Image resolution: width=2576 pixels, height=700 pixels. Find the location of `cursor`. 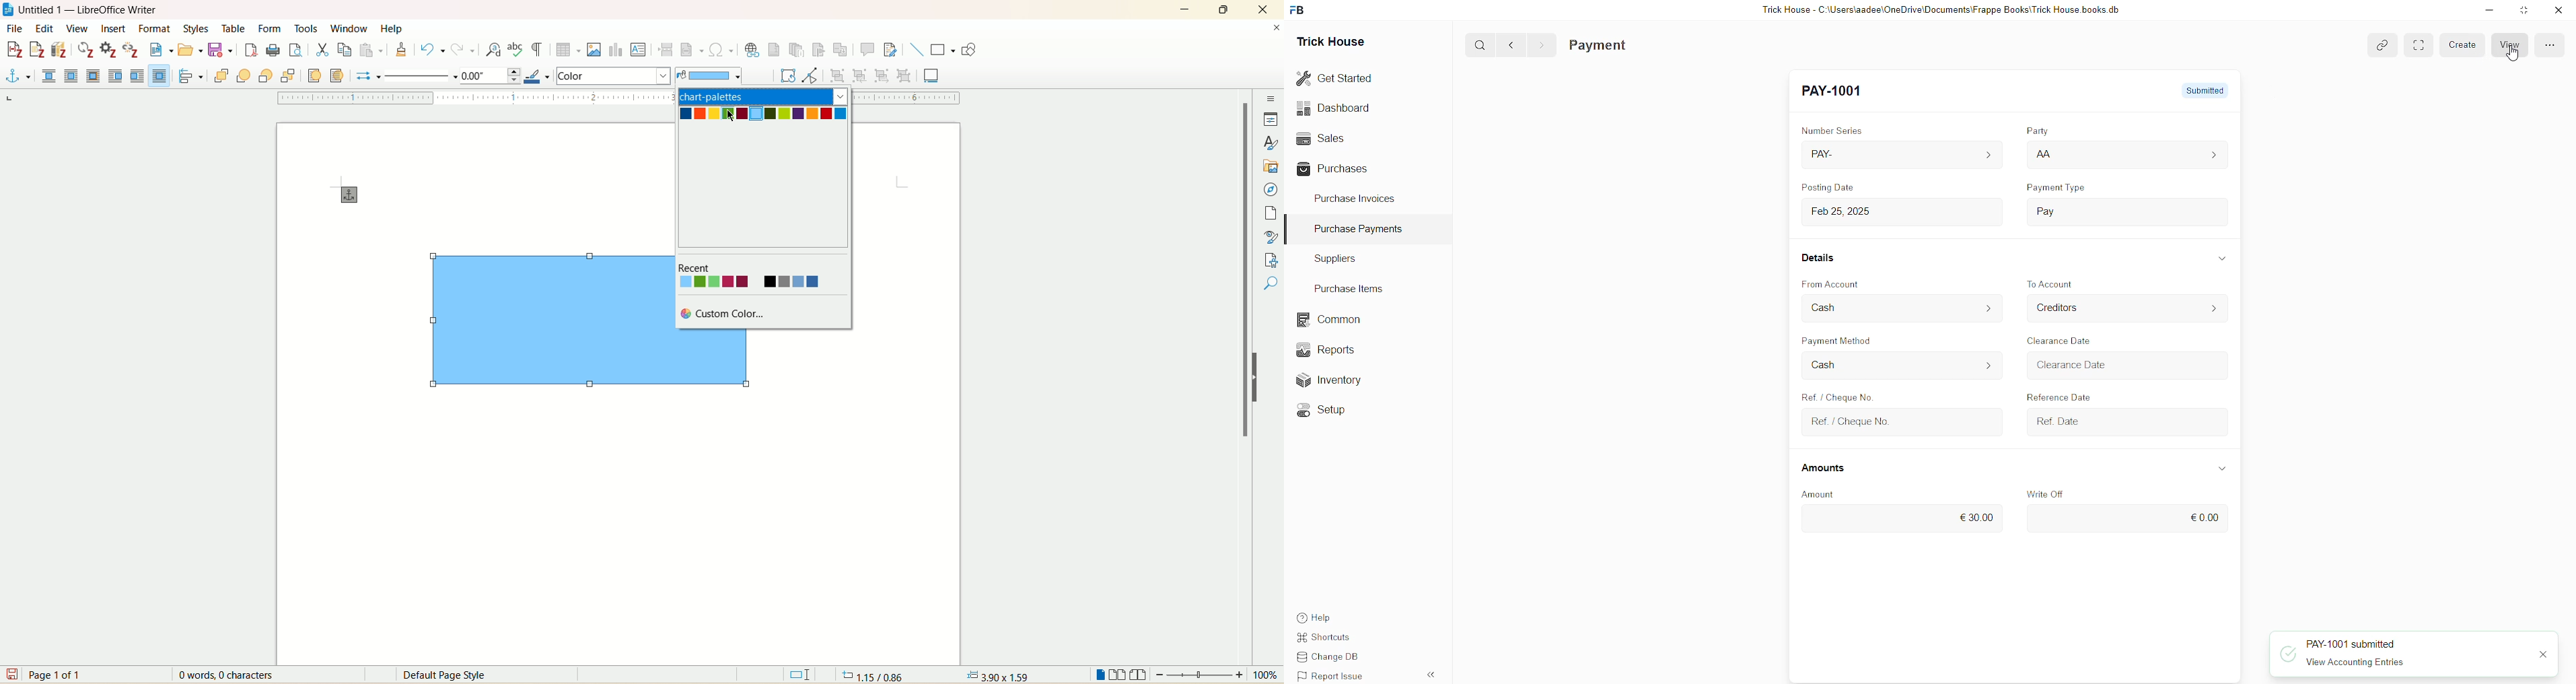

cursor is located at coordinates (2514, 56).